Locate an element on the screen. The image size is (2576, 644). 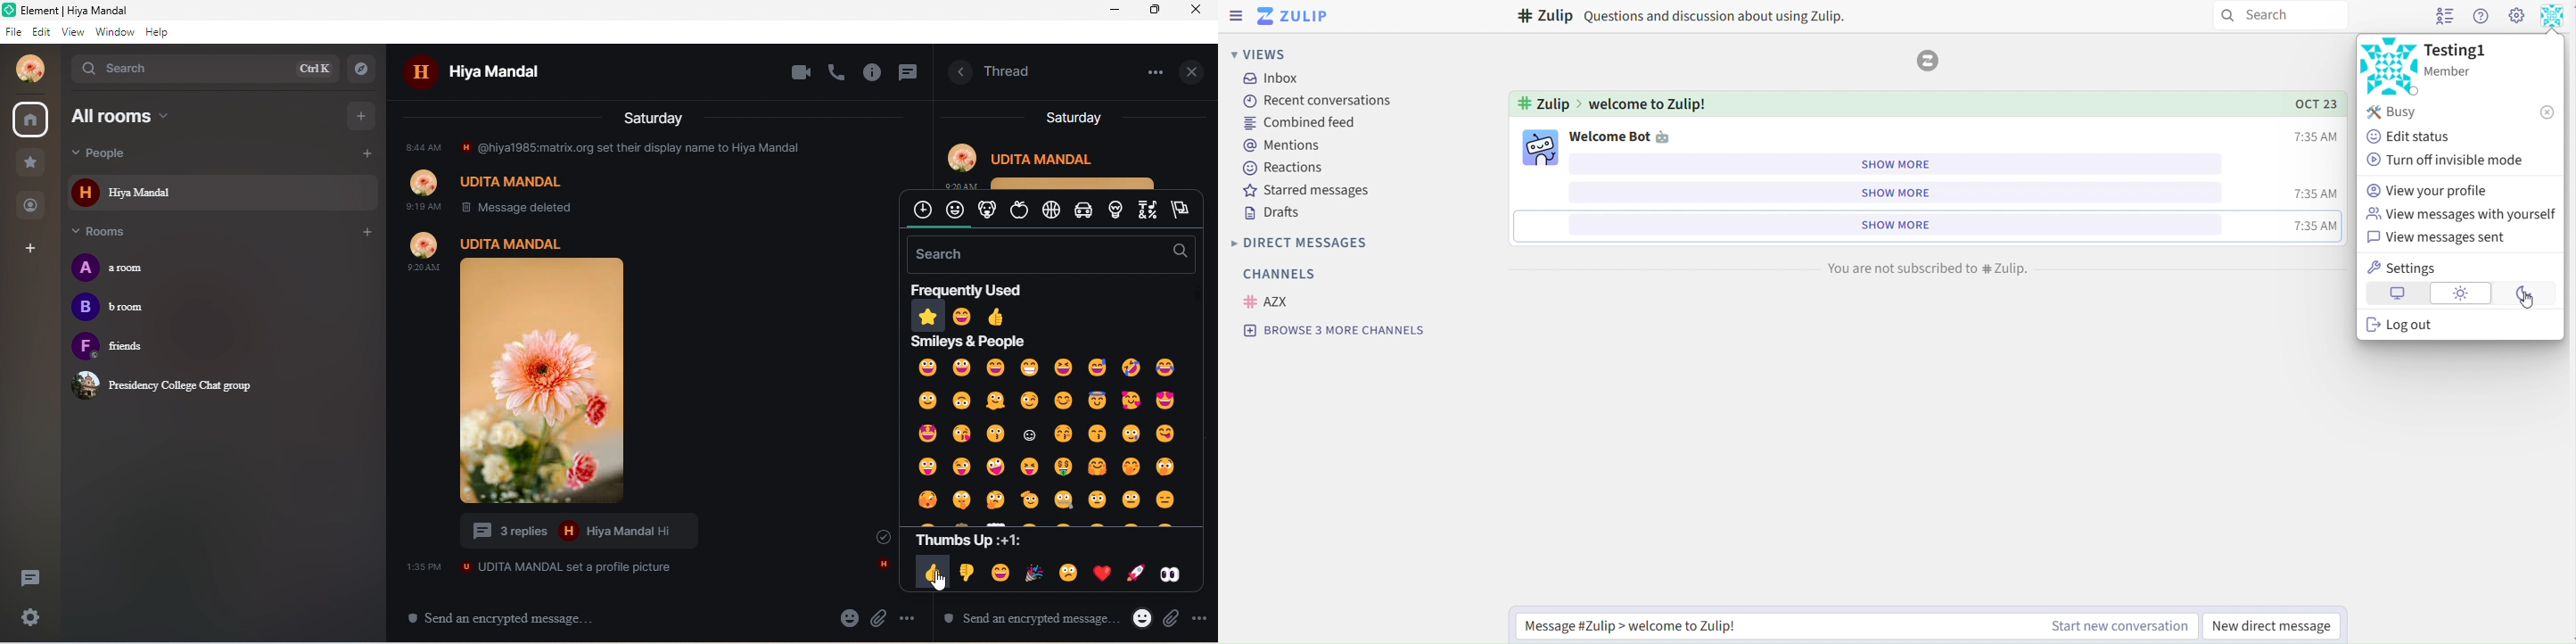
add is located at coordinates (366, 233).